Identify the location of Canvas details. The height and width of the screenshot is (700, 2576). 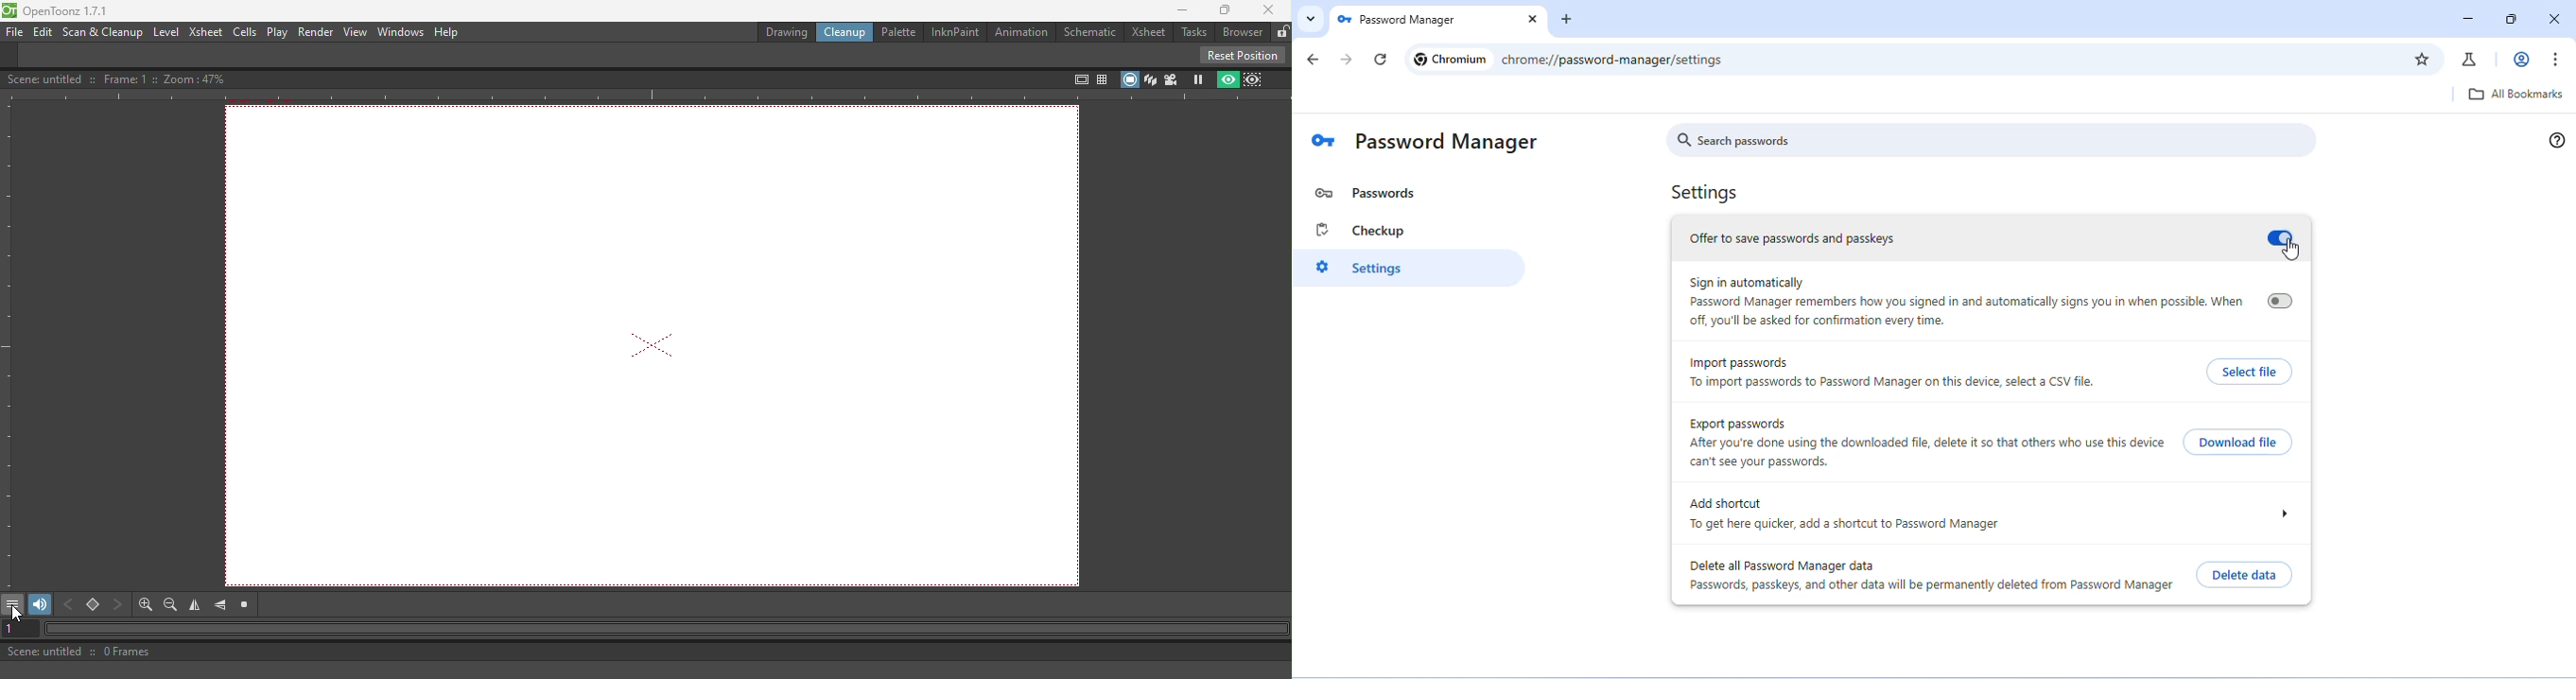
(120, 78).